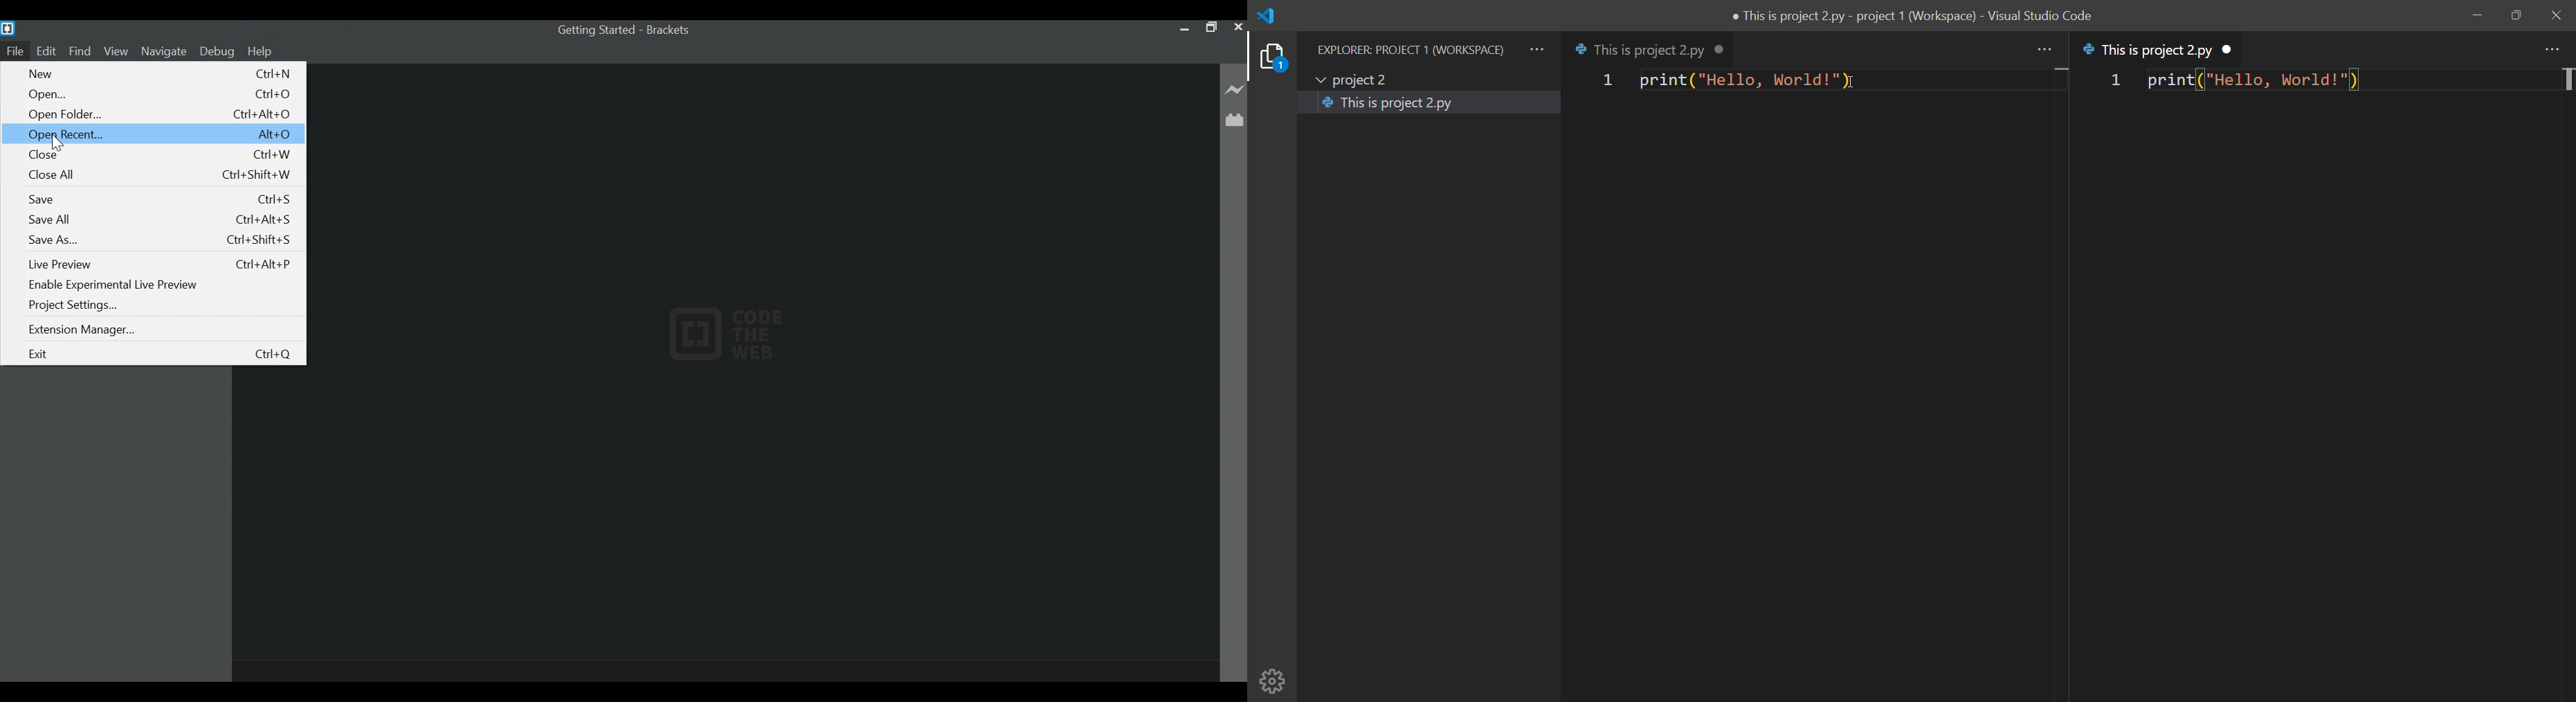 The height and width of the screenshot is (728, 2576). What do you see at coordinates (1209, 27) in the screenshot?
I see `Restore` at bounding box center [1209, 27].